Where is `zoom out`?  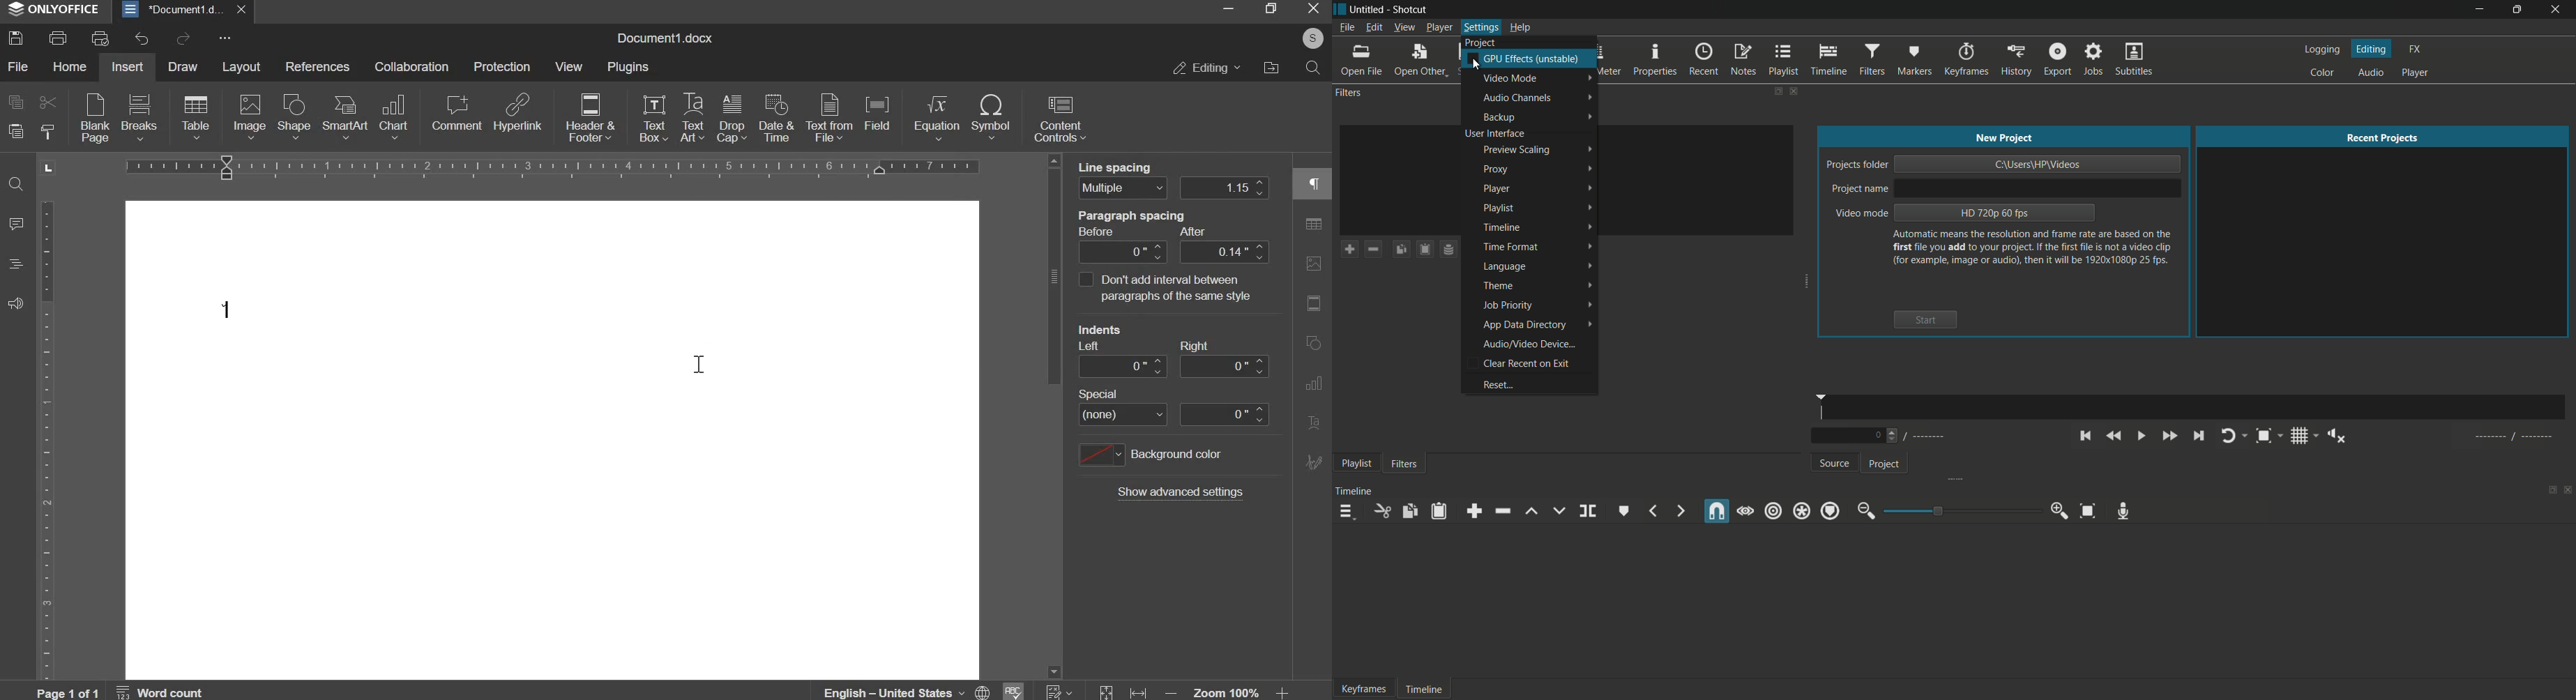 zoom out is located at coordinates (1864, 511).